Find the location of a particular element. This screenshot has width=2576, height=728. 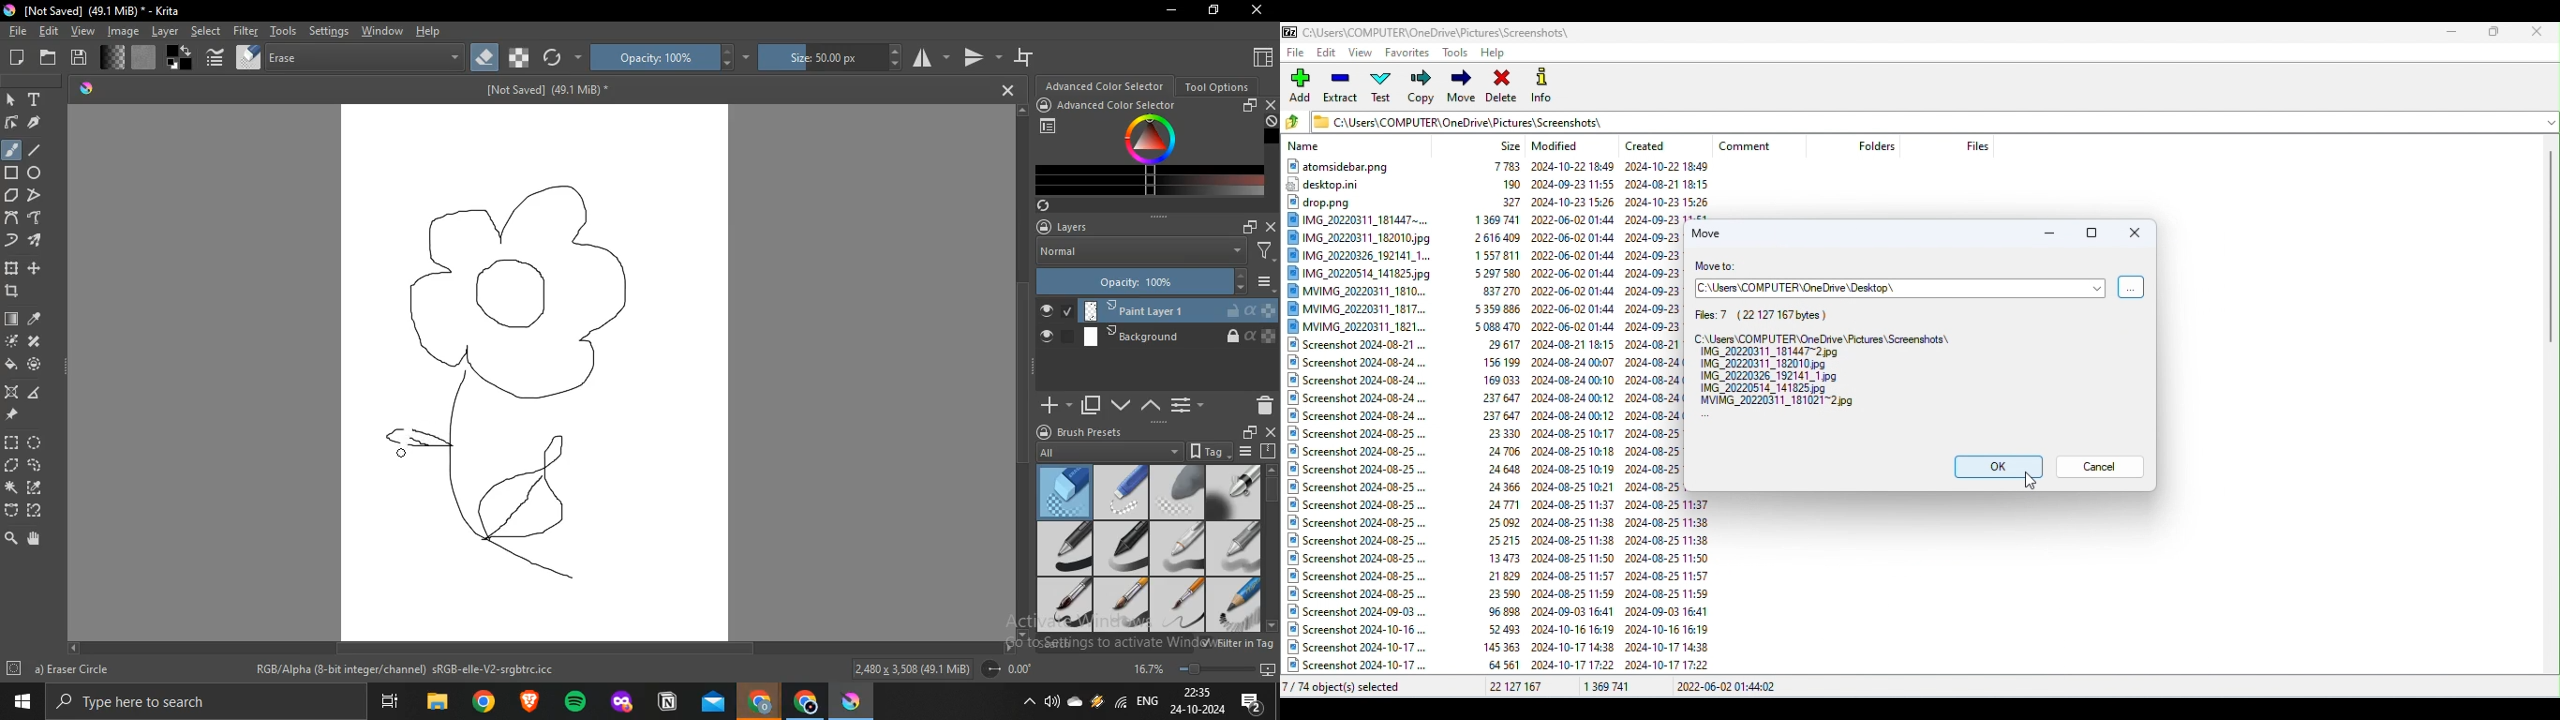

reload original preset is located at coordinates (562, 58).